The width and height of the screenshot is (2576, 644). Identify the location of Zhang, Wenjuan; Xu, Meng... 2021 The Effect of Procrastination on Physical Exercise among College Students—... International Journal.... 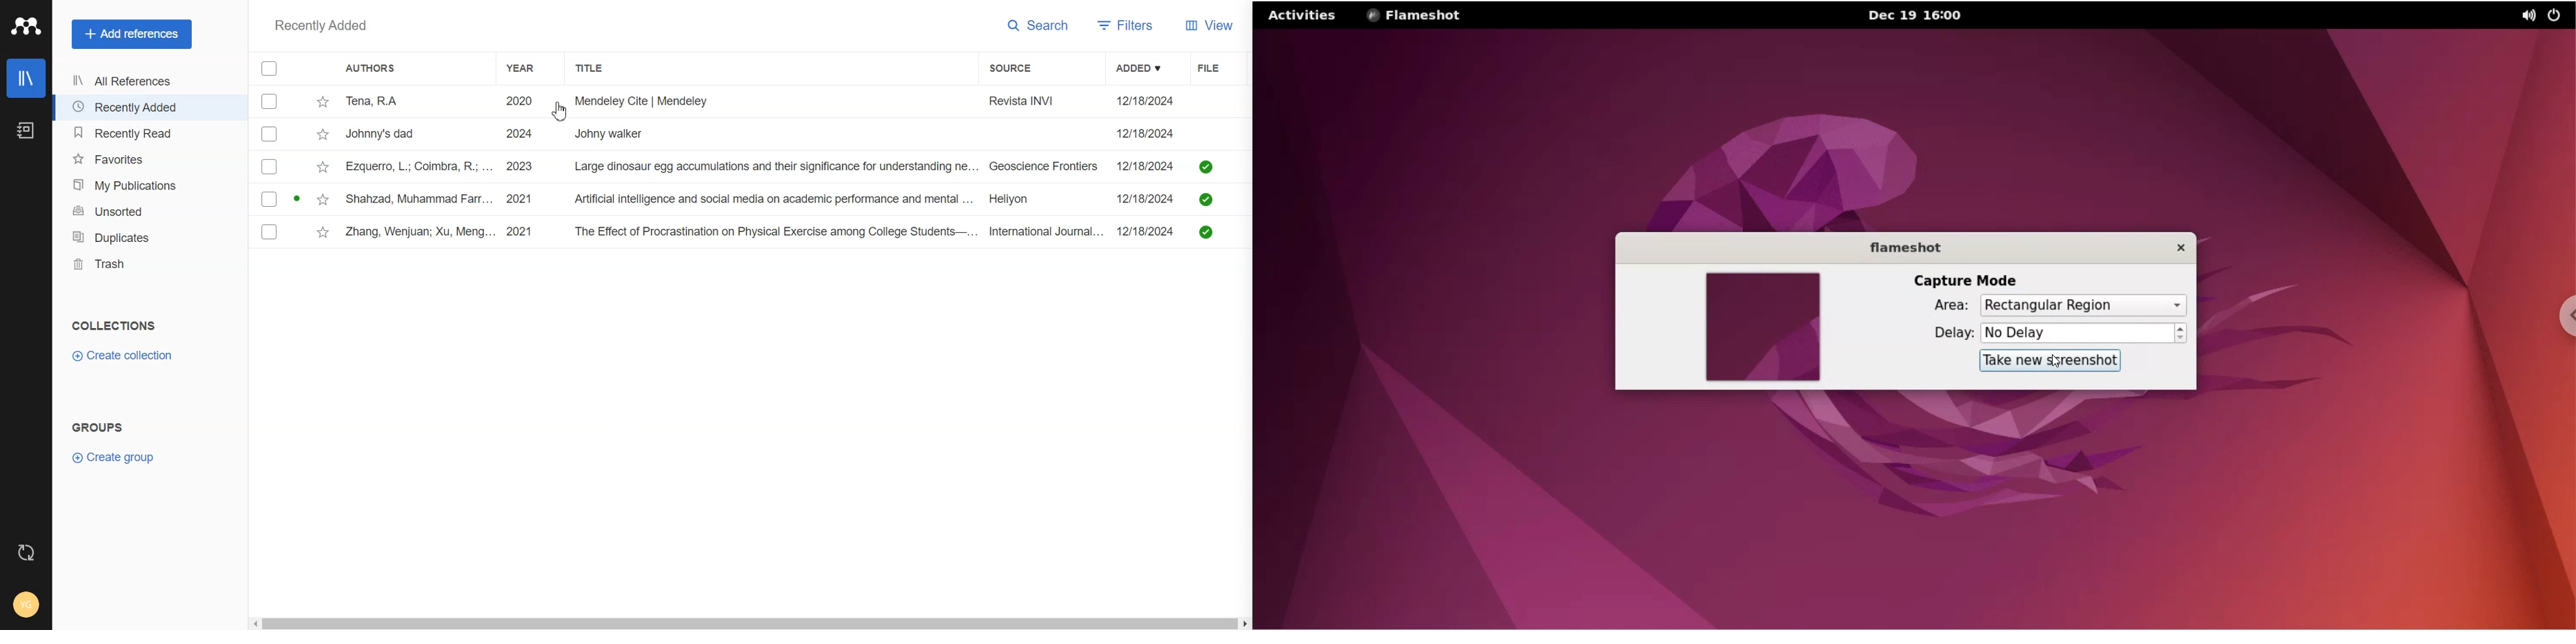
(727, 232).